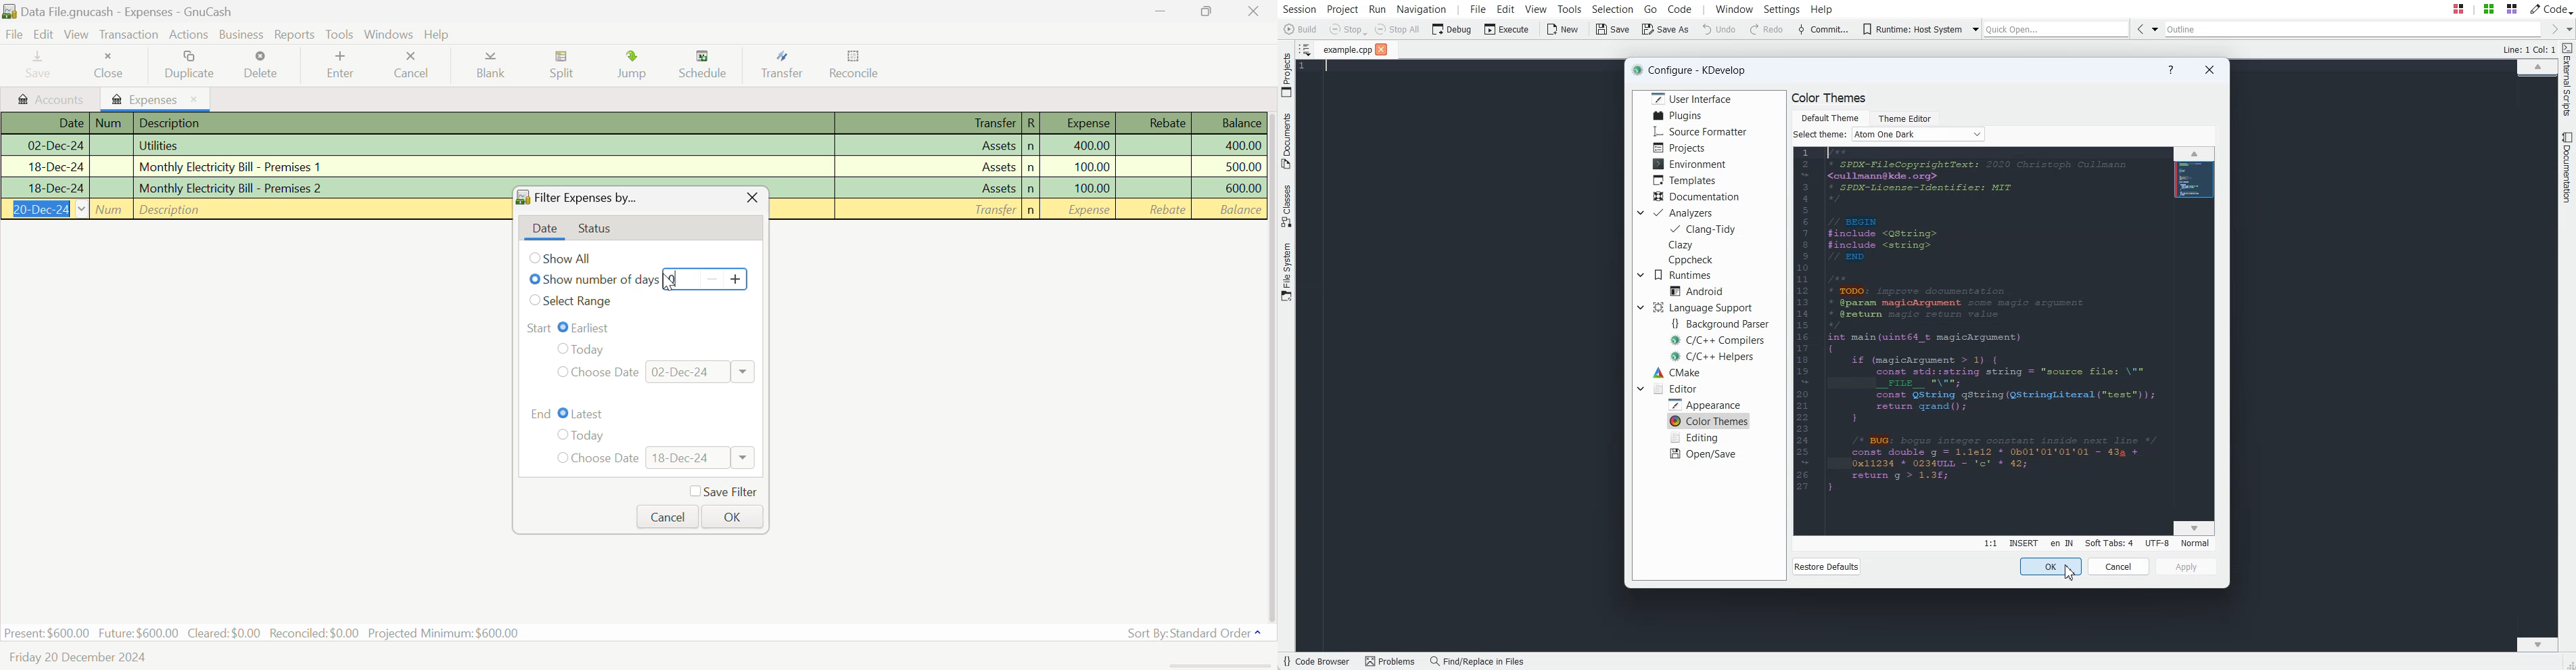 This screenshot has height=672, width=2576. I want to click on OK, so click(732, 517).